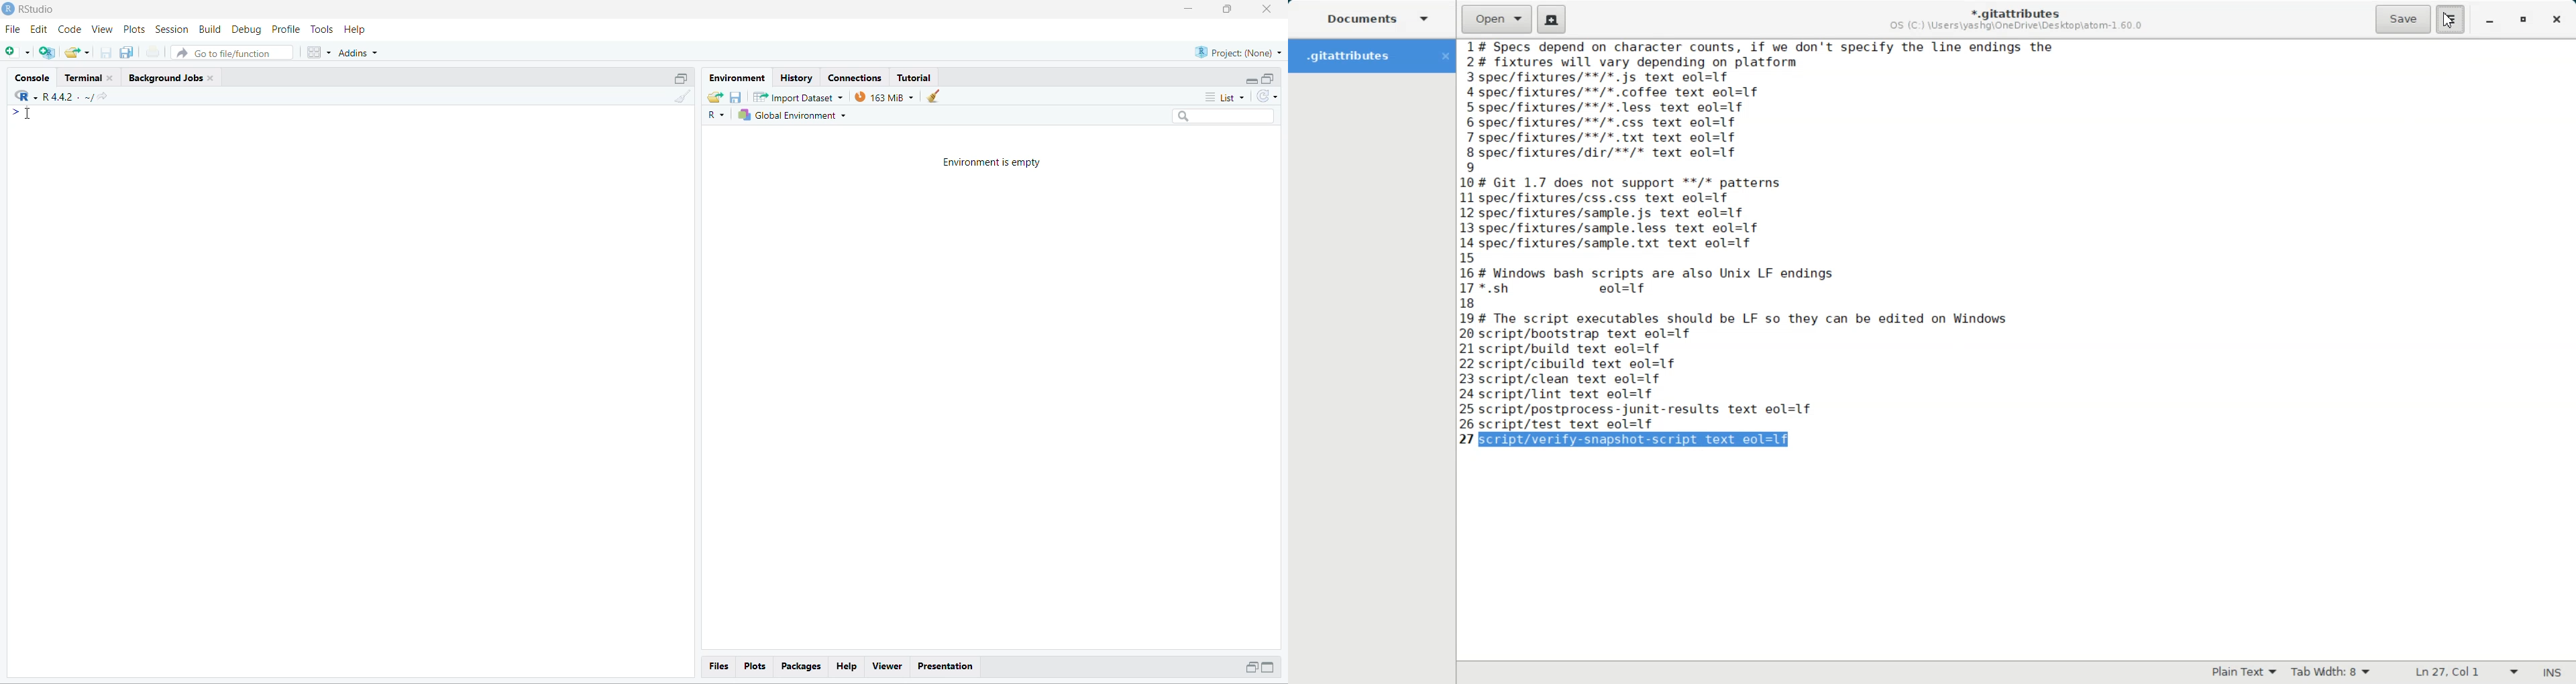  What do you see at coordinates (685, 97) in the screenshot?
I see `clear console` at bounding box center [685, 97].